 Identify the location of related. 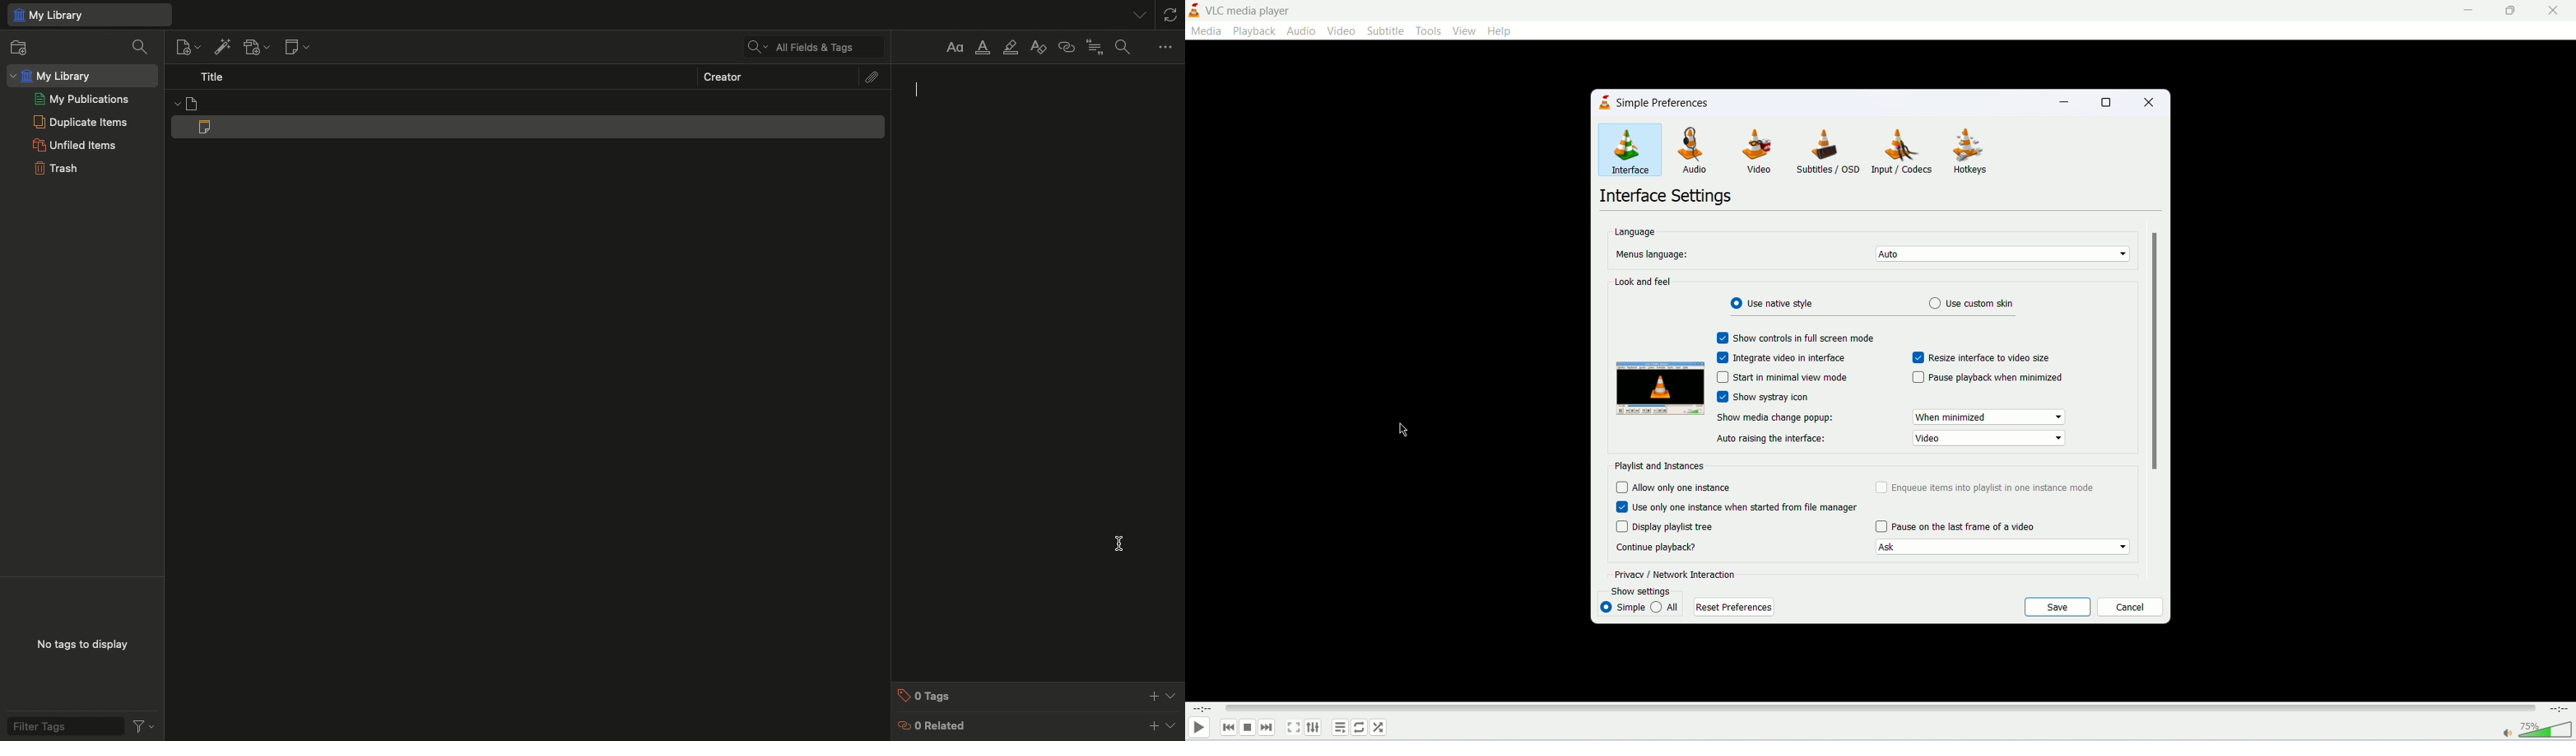
(1039, 726).